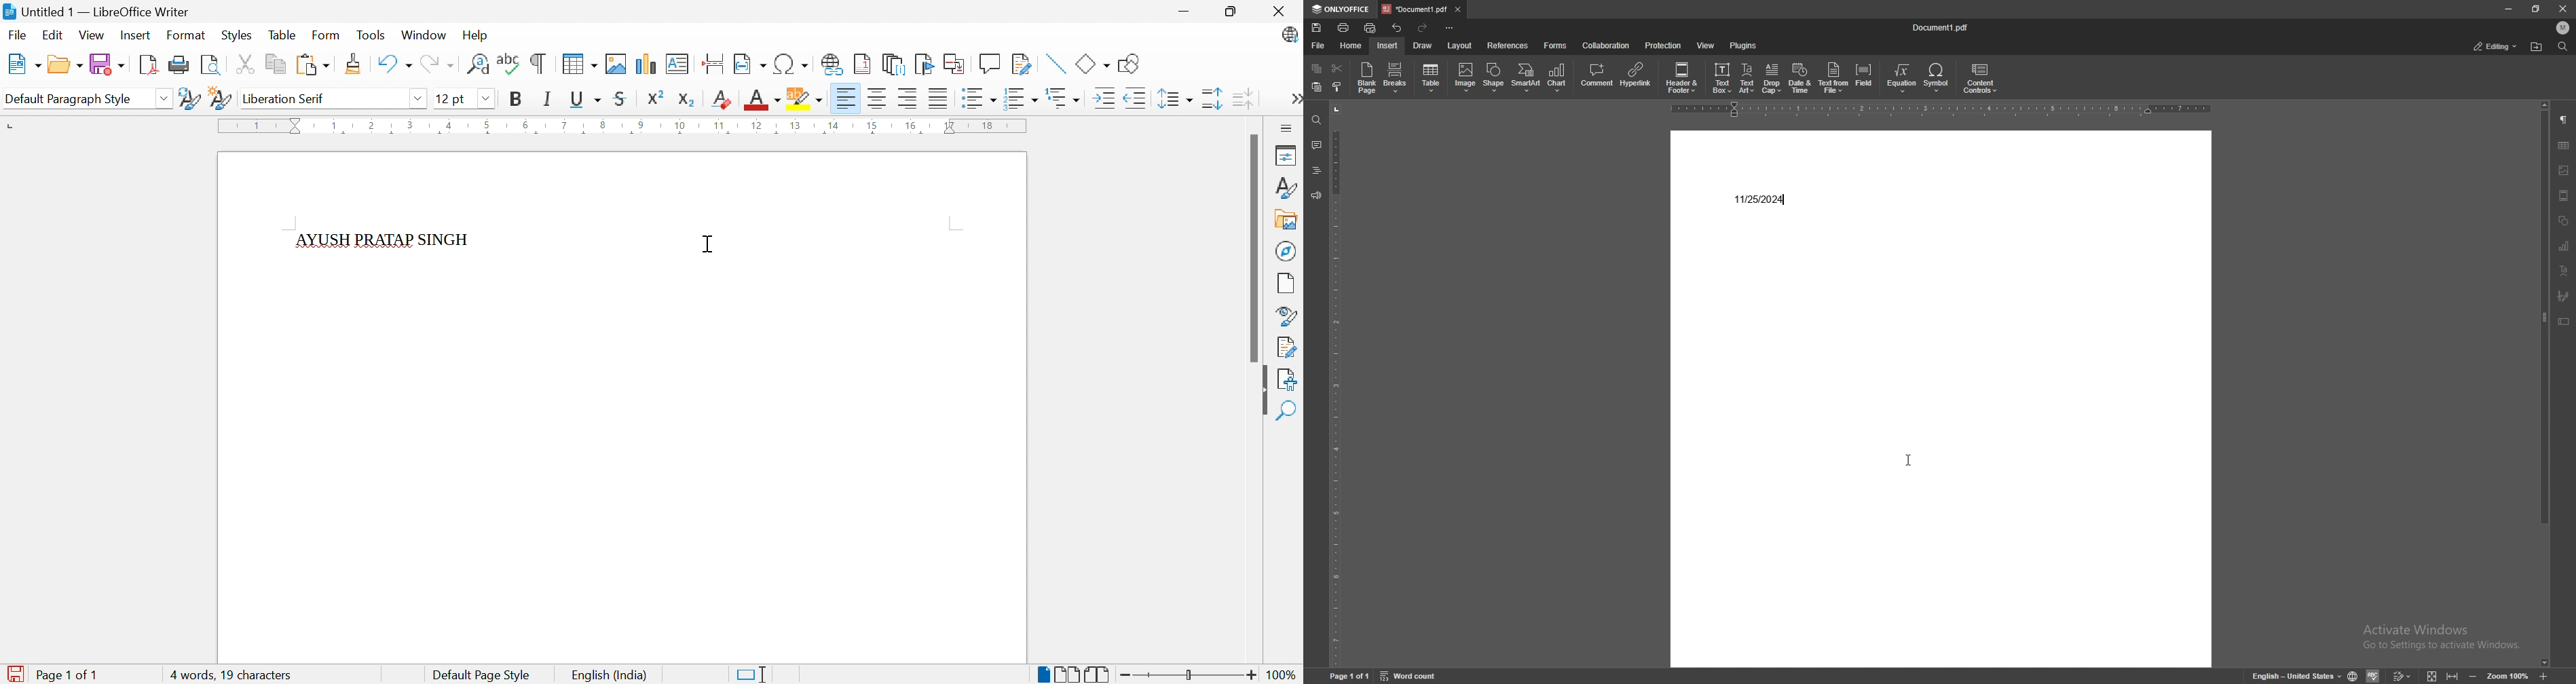 This screenshot has height=700, width=2576. Describe the element at coordinates (17, 672) in the screenshot. I see `The document has been modified. Click to save the document.` at that location.